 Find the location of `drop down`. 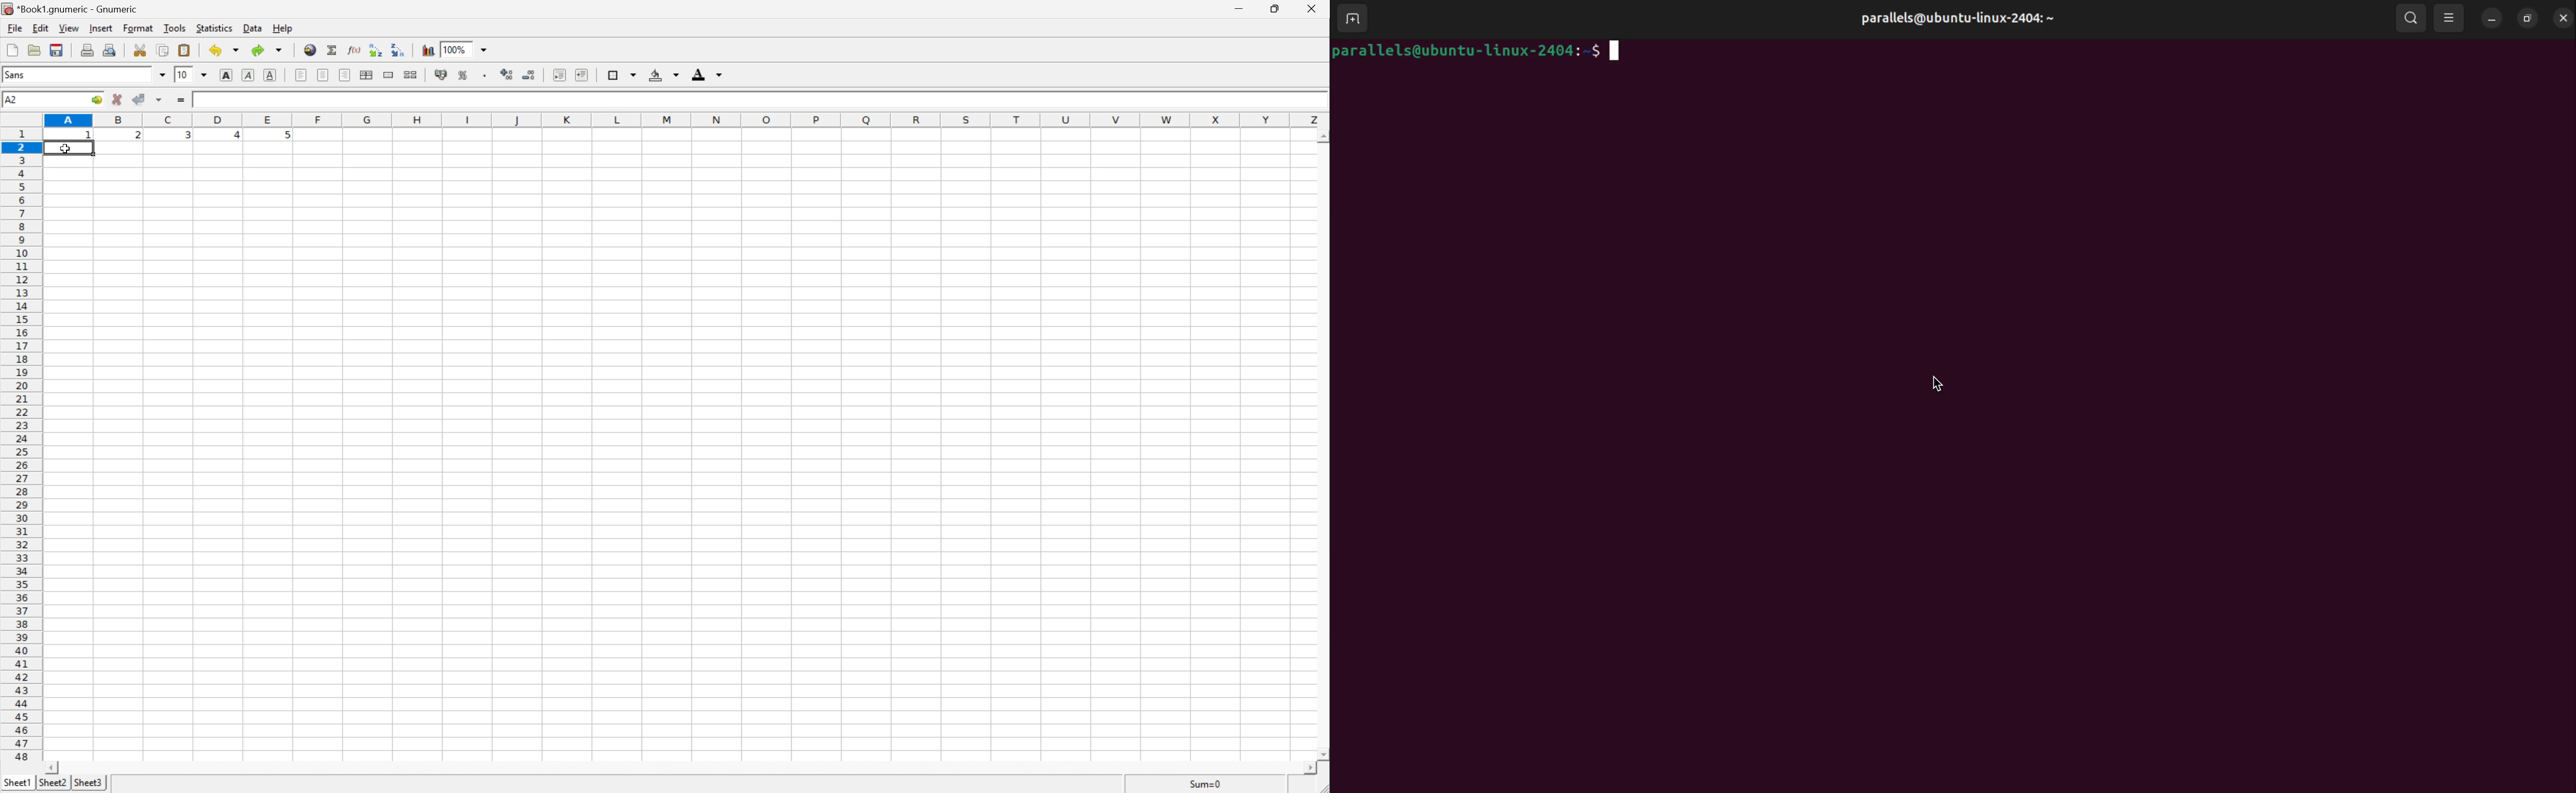

drop down is located at coordinates (204, 75).